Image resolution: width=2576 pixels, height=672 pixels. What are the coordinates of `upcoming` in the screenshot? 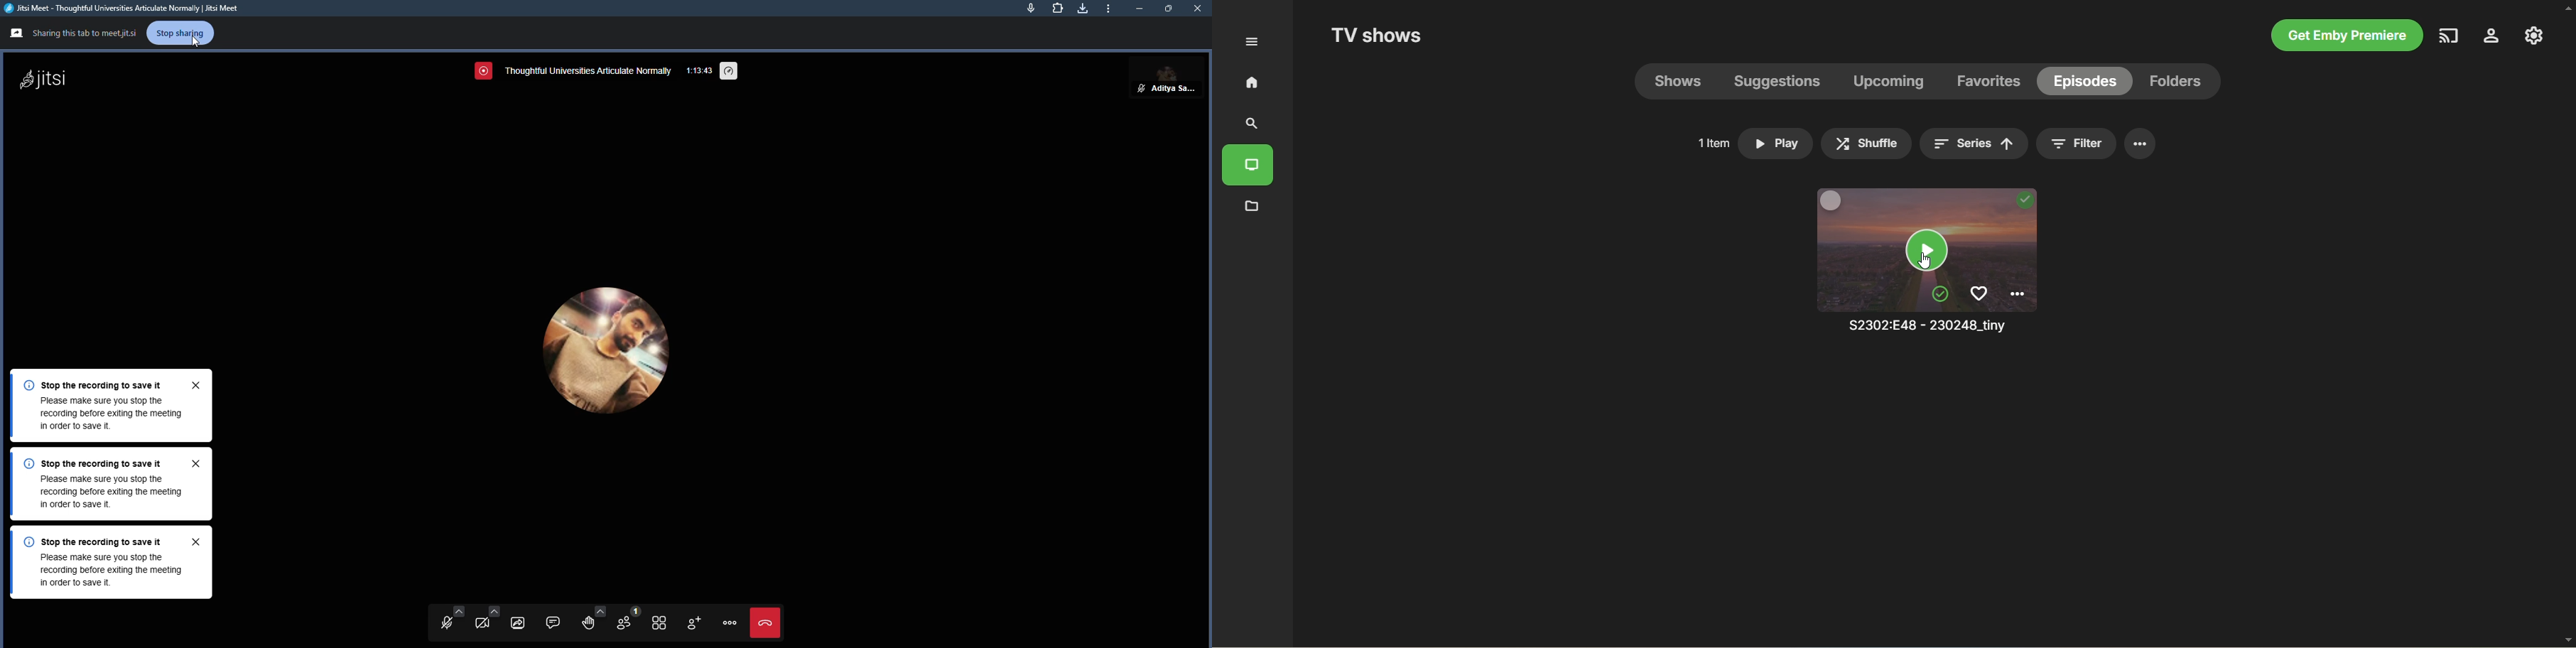 It's located at (1888, 81).